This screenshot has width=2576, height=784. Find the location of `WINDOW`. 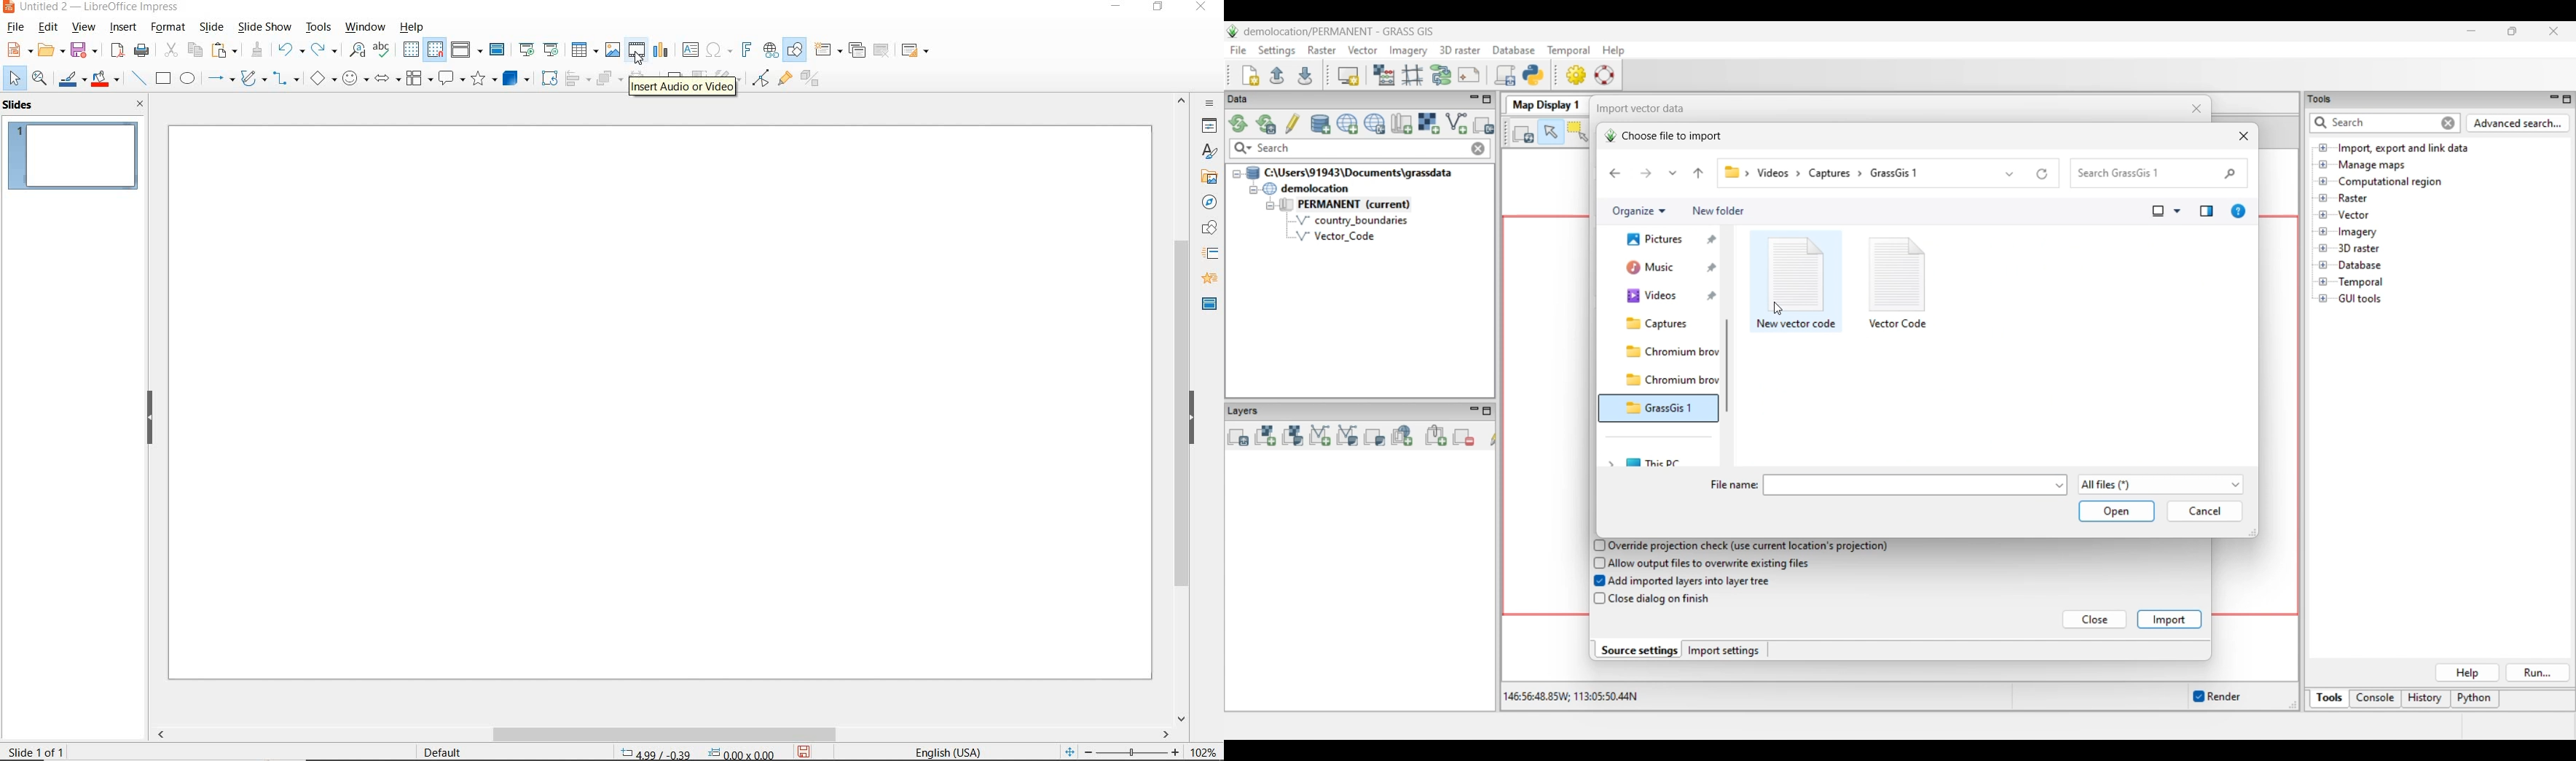

WINDOW is located at coordinates (364, 28).